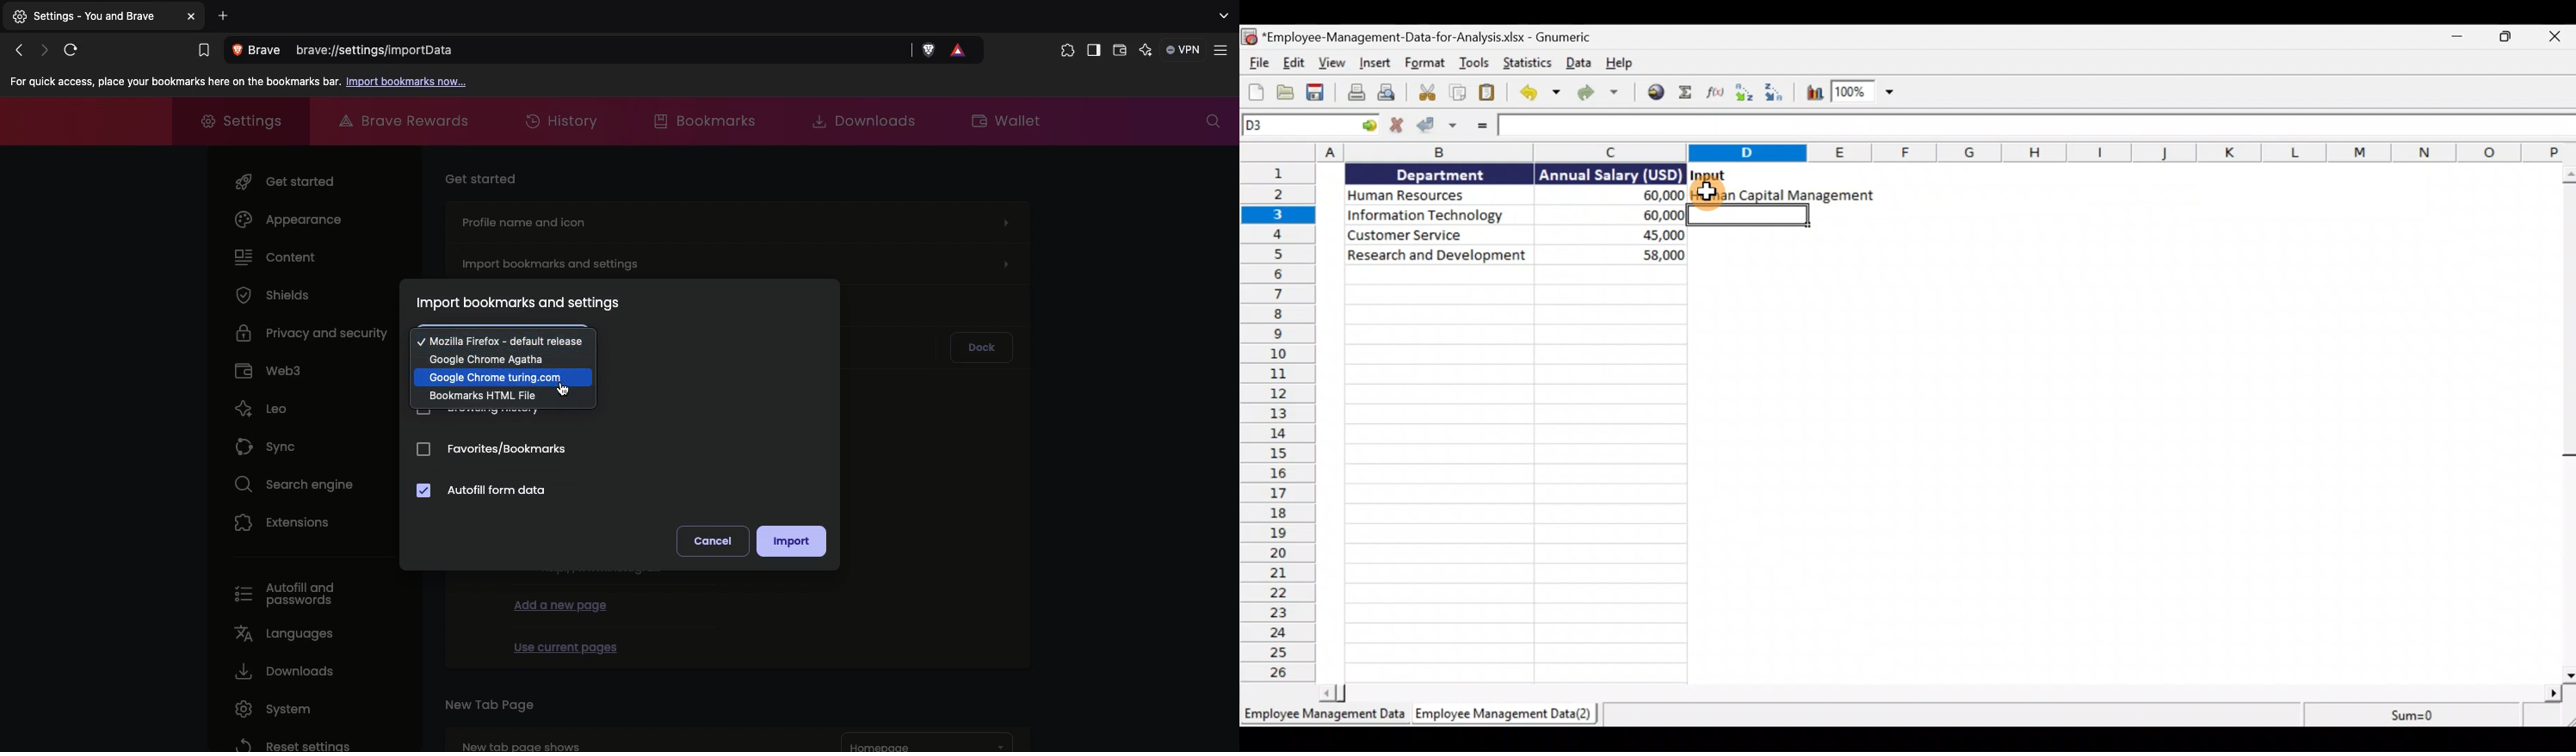  I want to click on Settings, so click(234, 119).